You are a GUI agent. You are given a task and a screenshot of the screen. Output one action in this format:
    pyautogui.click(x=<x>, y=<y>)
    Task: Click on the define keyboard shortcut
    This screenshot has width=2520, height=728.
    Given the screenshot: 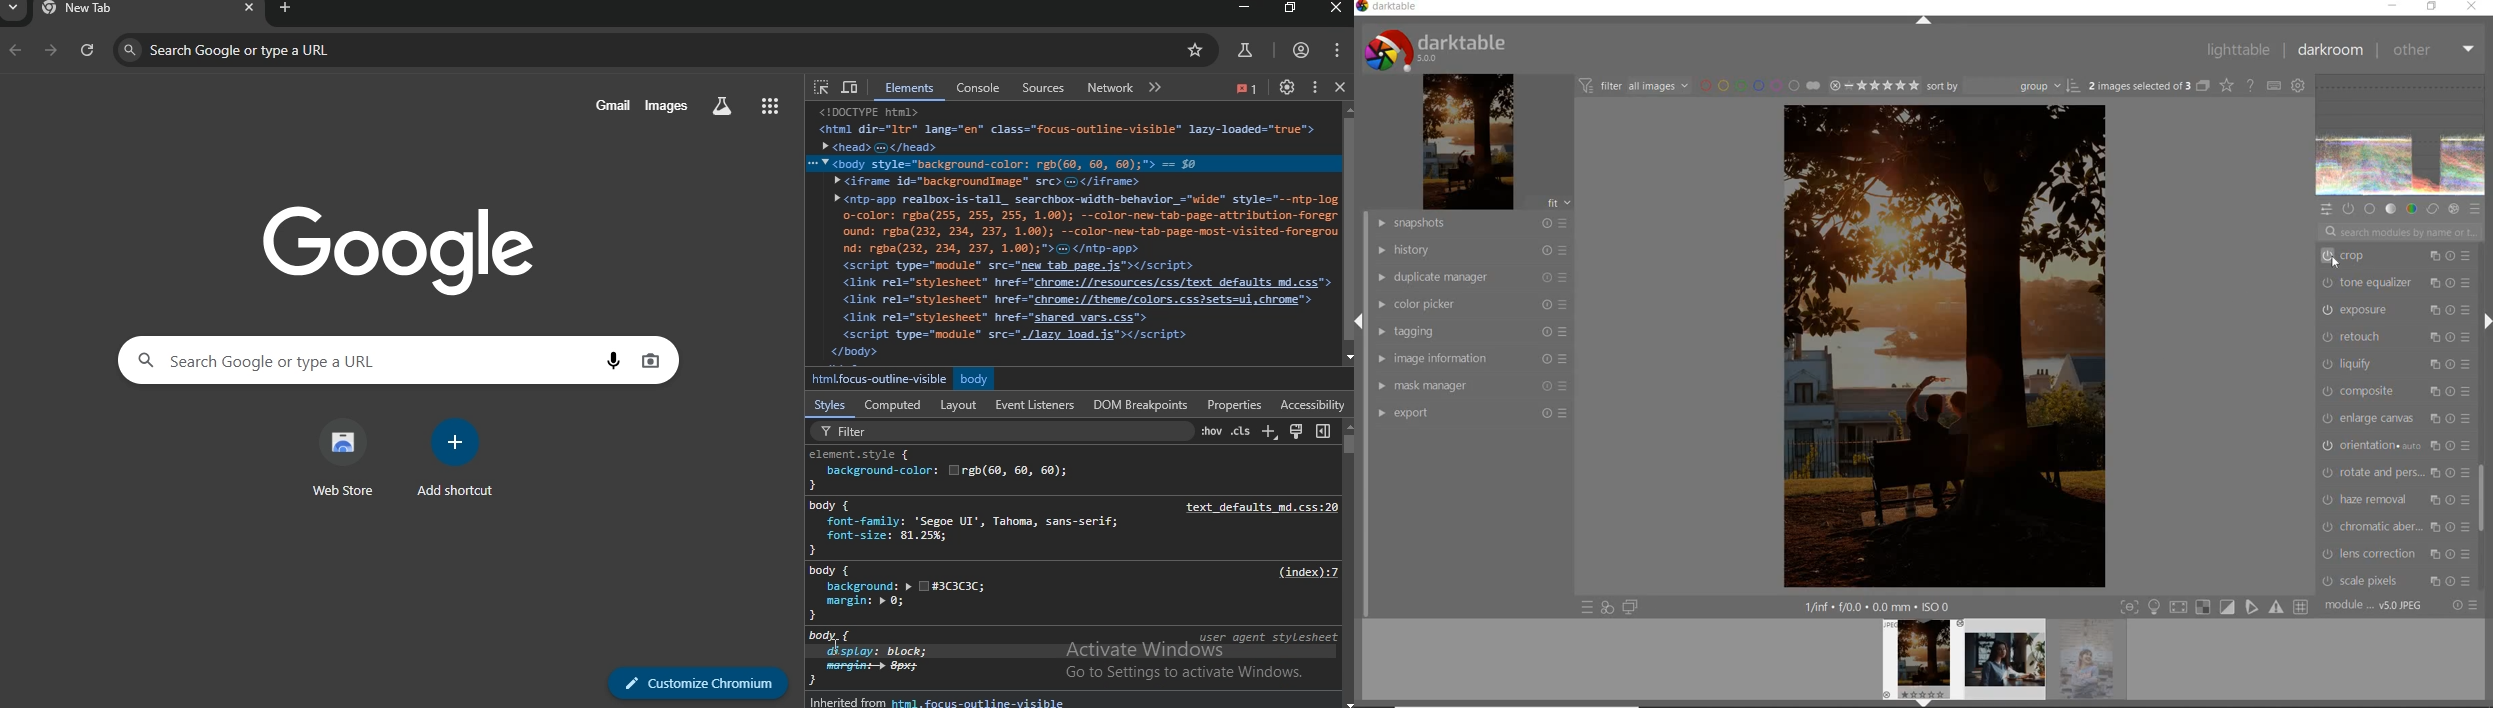 What is the action you would take?
    pyautogui.click(x=2274, y=85)
    